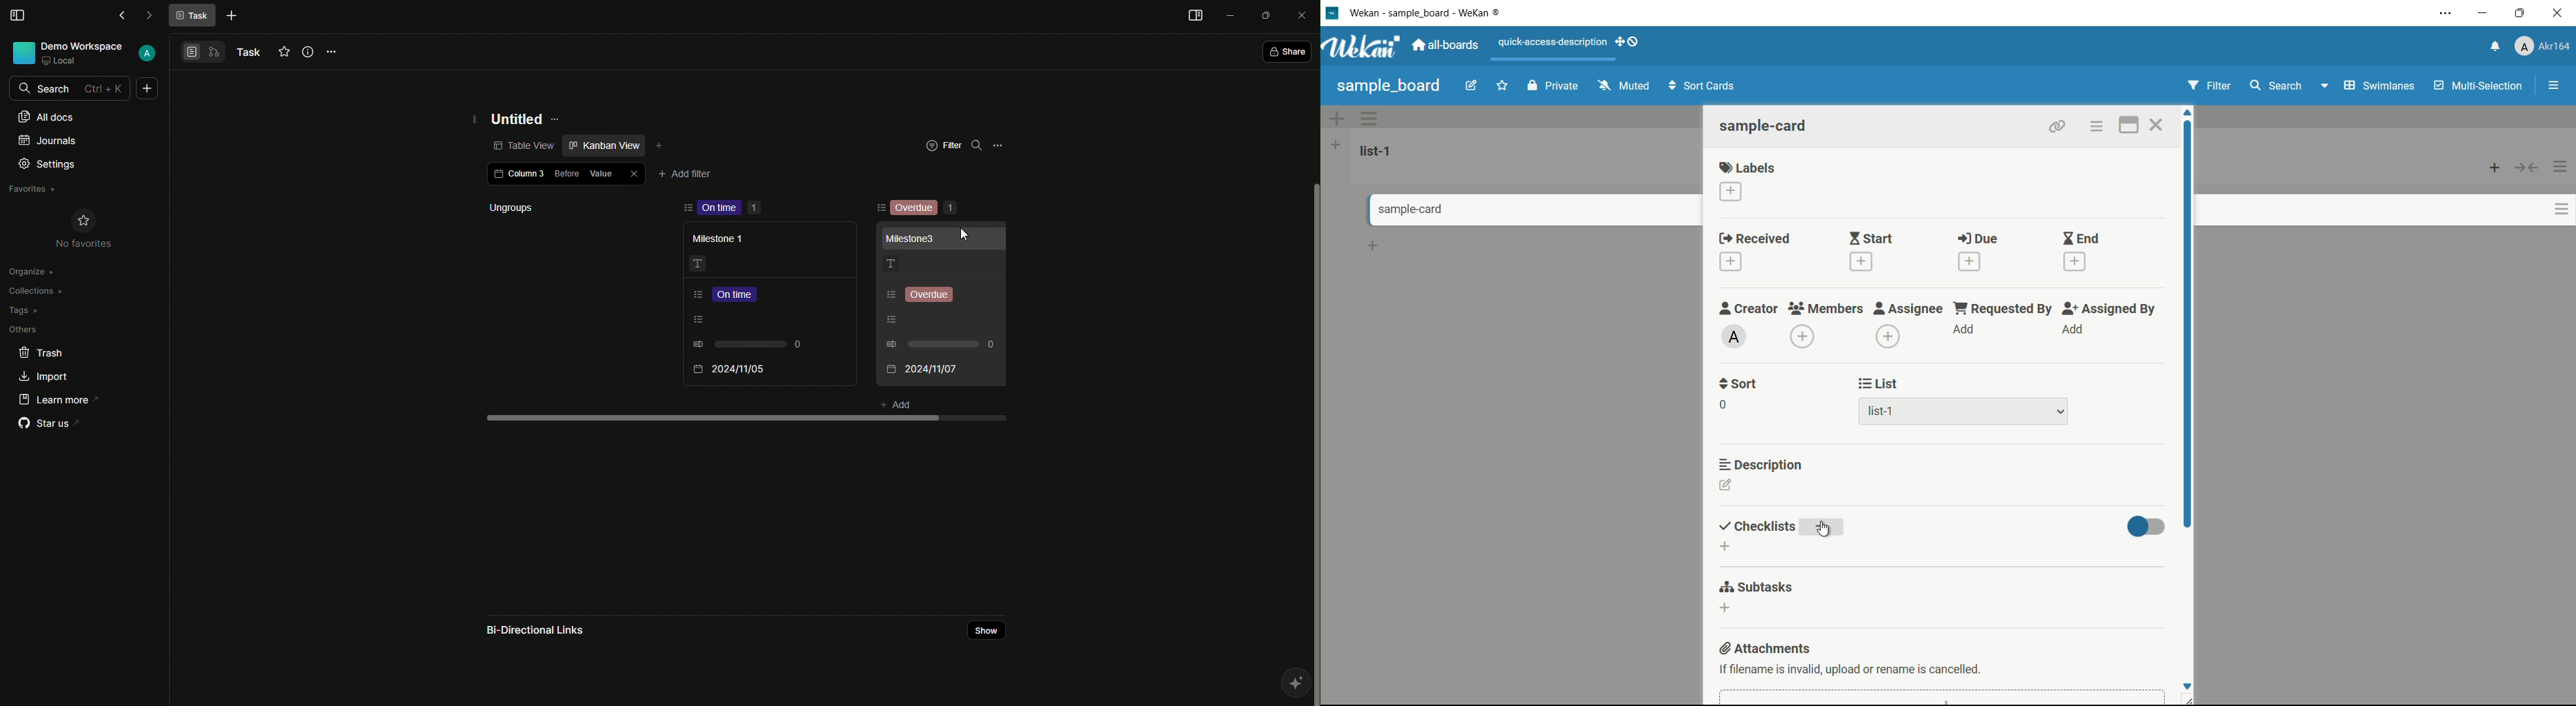 This screenshot has width=2576, height=728. I want to click on quick-access-description, so click(1553, 42).